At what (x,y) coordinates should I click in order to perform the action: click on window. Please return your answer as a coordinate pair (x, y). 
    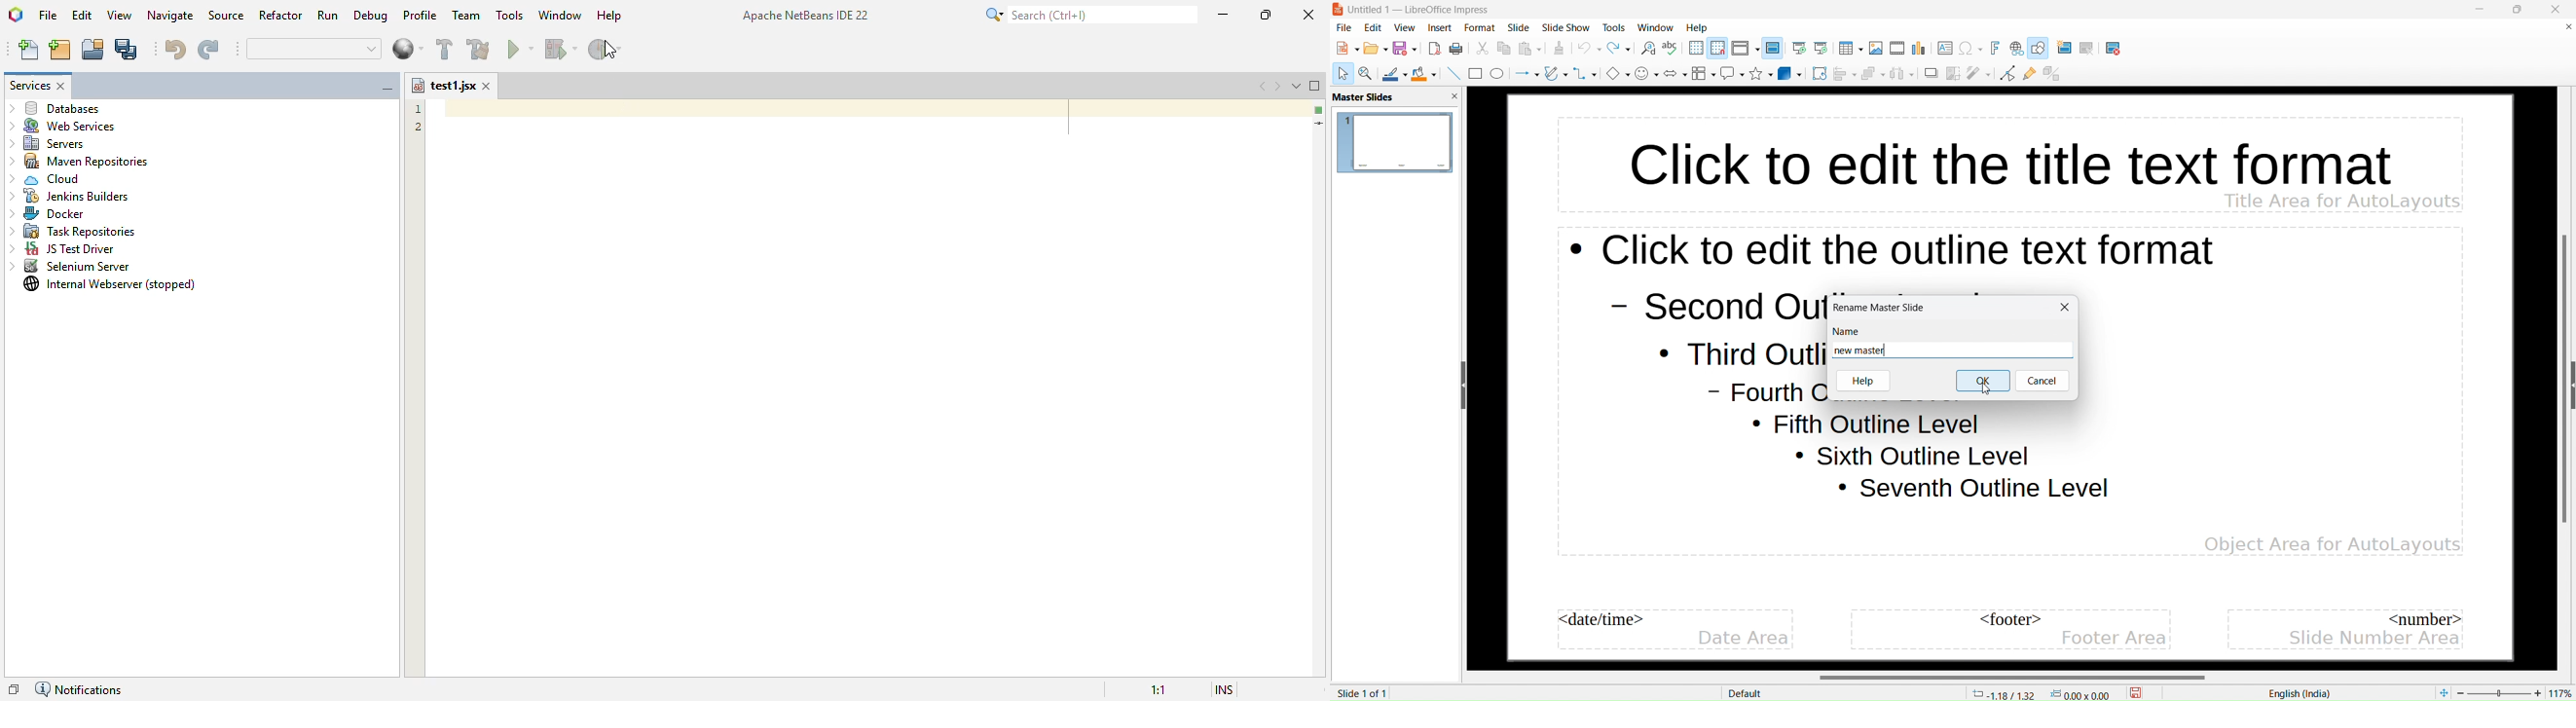
    Looking at the image, I should click on (1656, 28).